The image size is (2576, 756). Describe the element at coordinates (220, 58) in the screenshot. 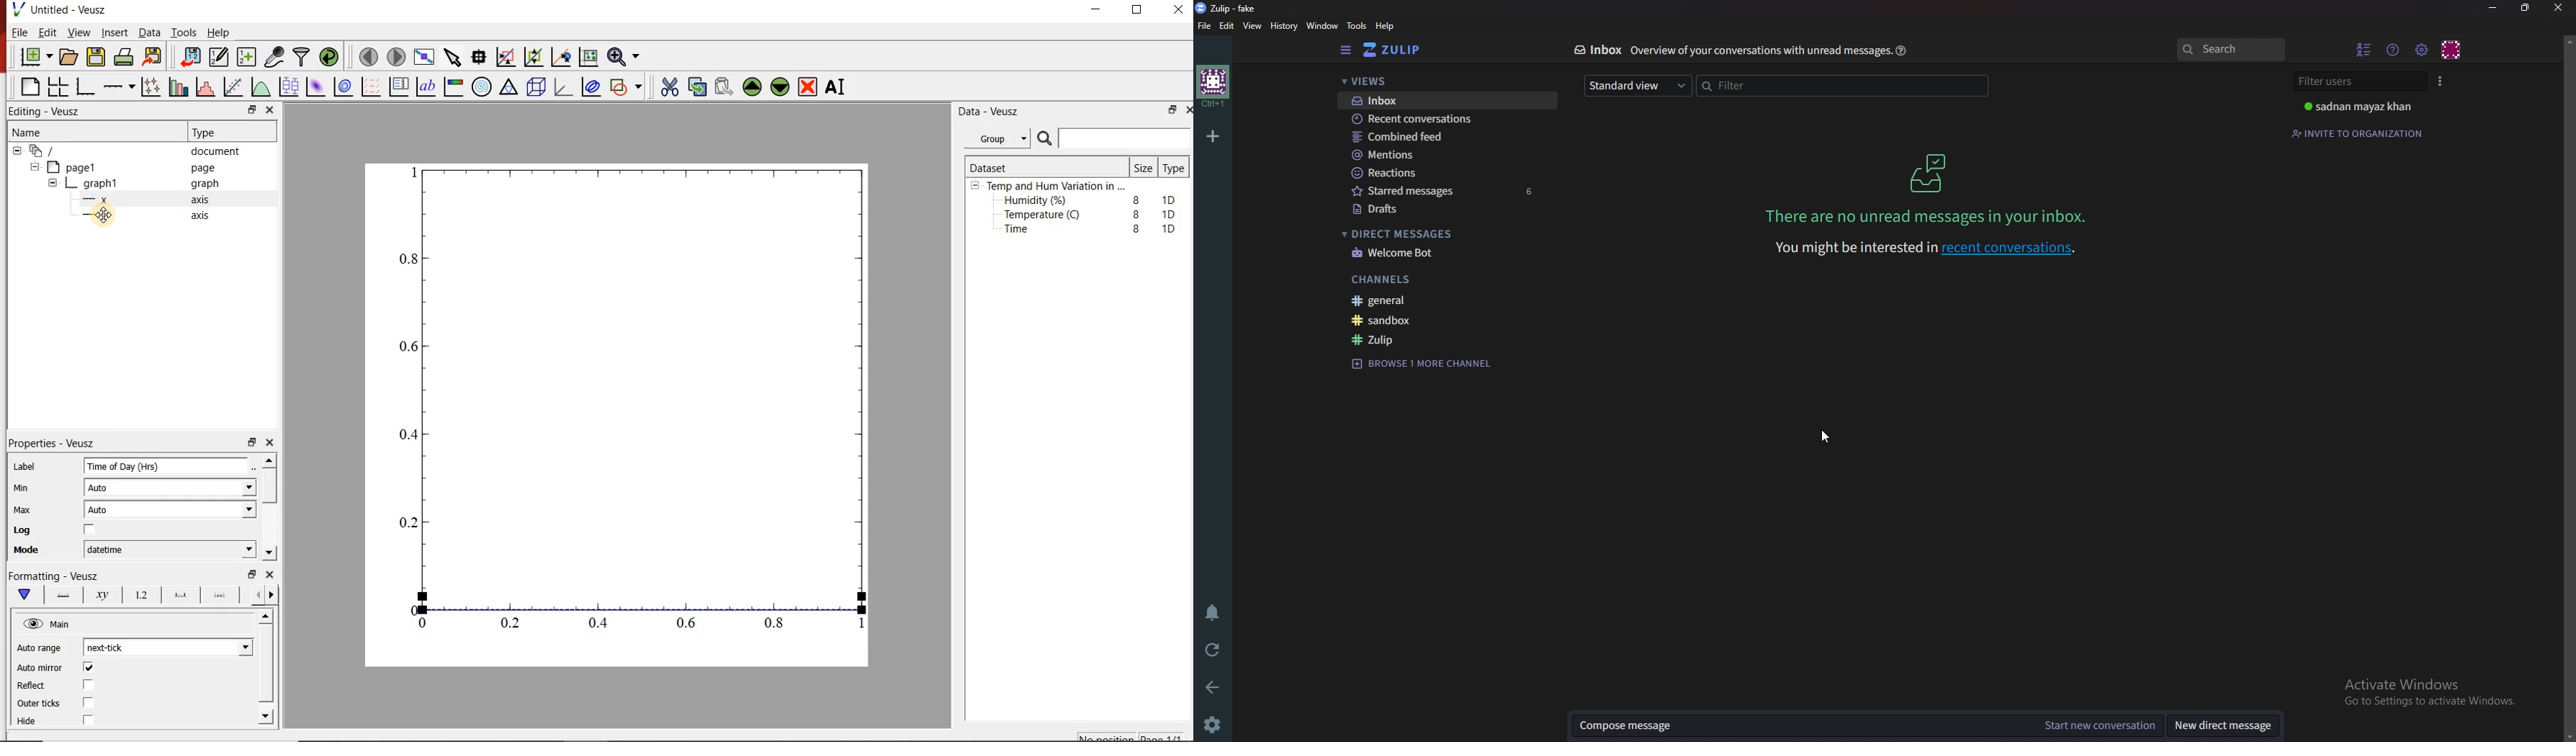

I see `Edit and enter new datasets` at that location.